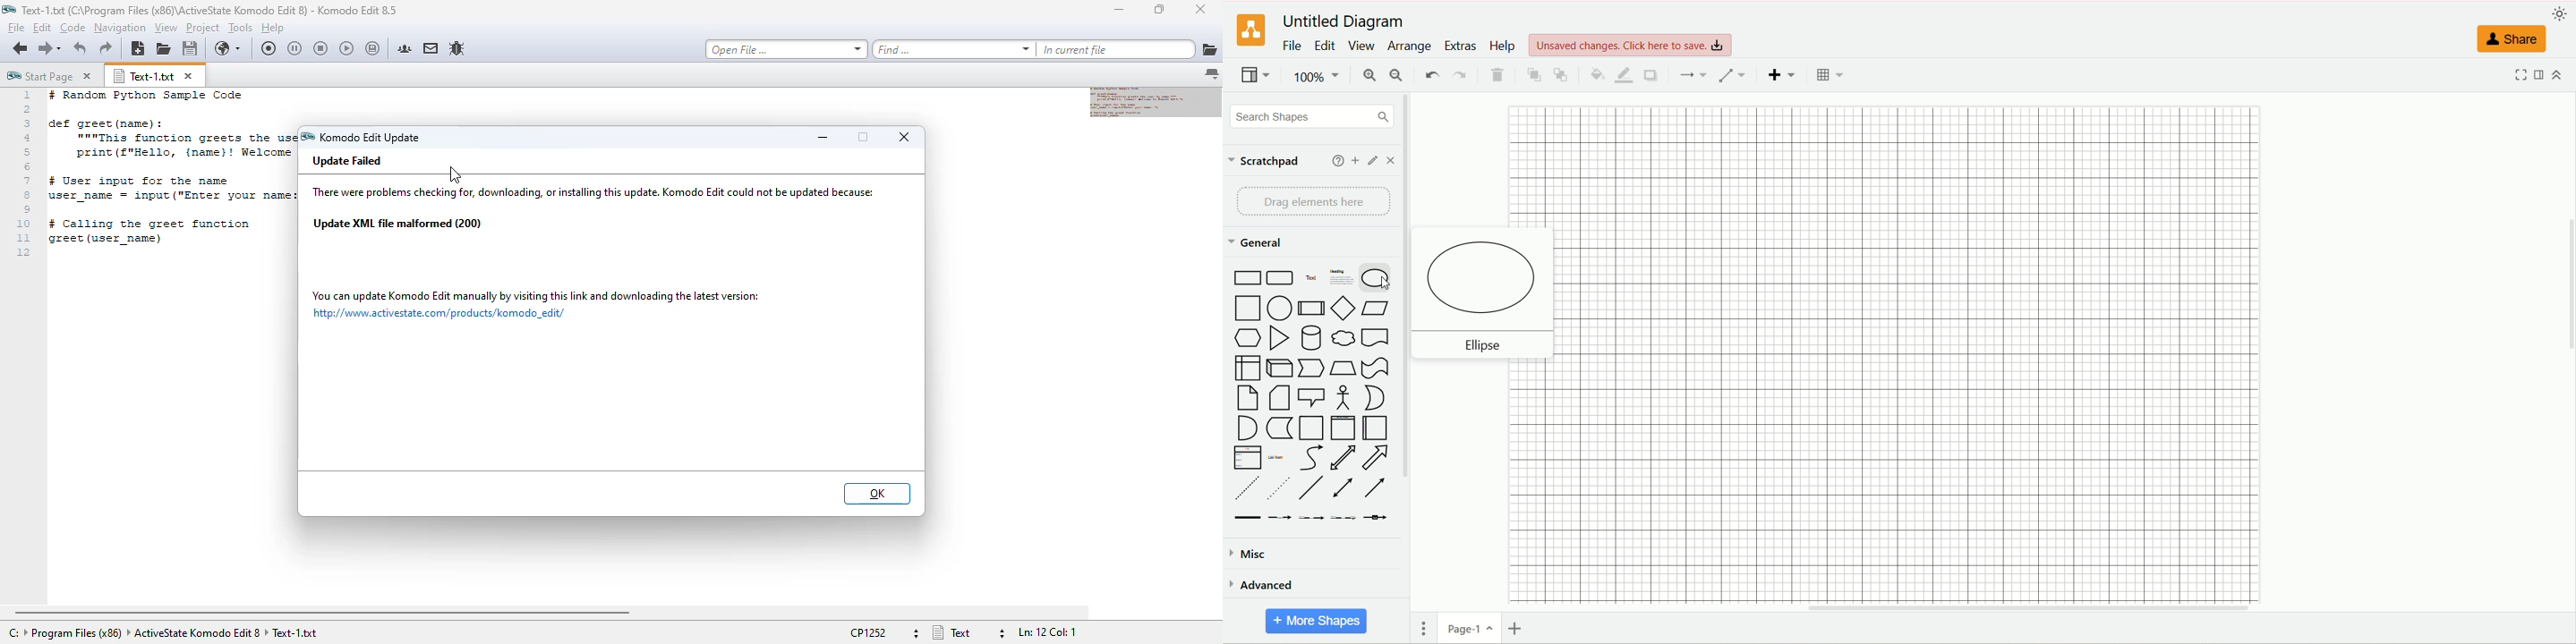 The height and width of the screenshot is (644, 2576). What do you see at coordinates (878, 494) in the screenshot?
I see `OK` at bounding box center [878, 494].